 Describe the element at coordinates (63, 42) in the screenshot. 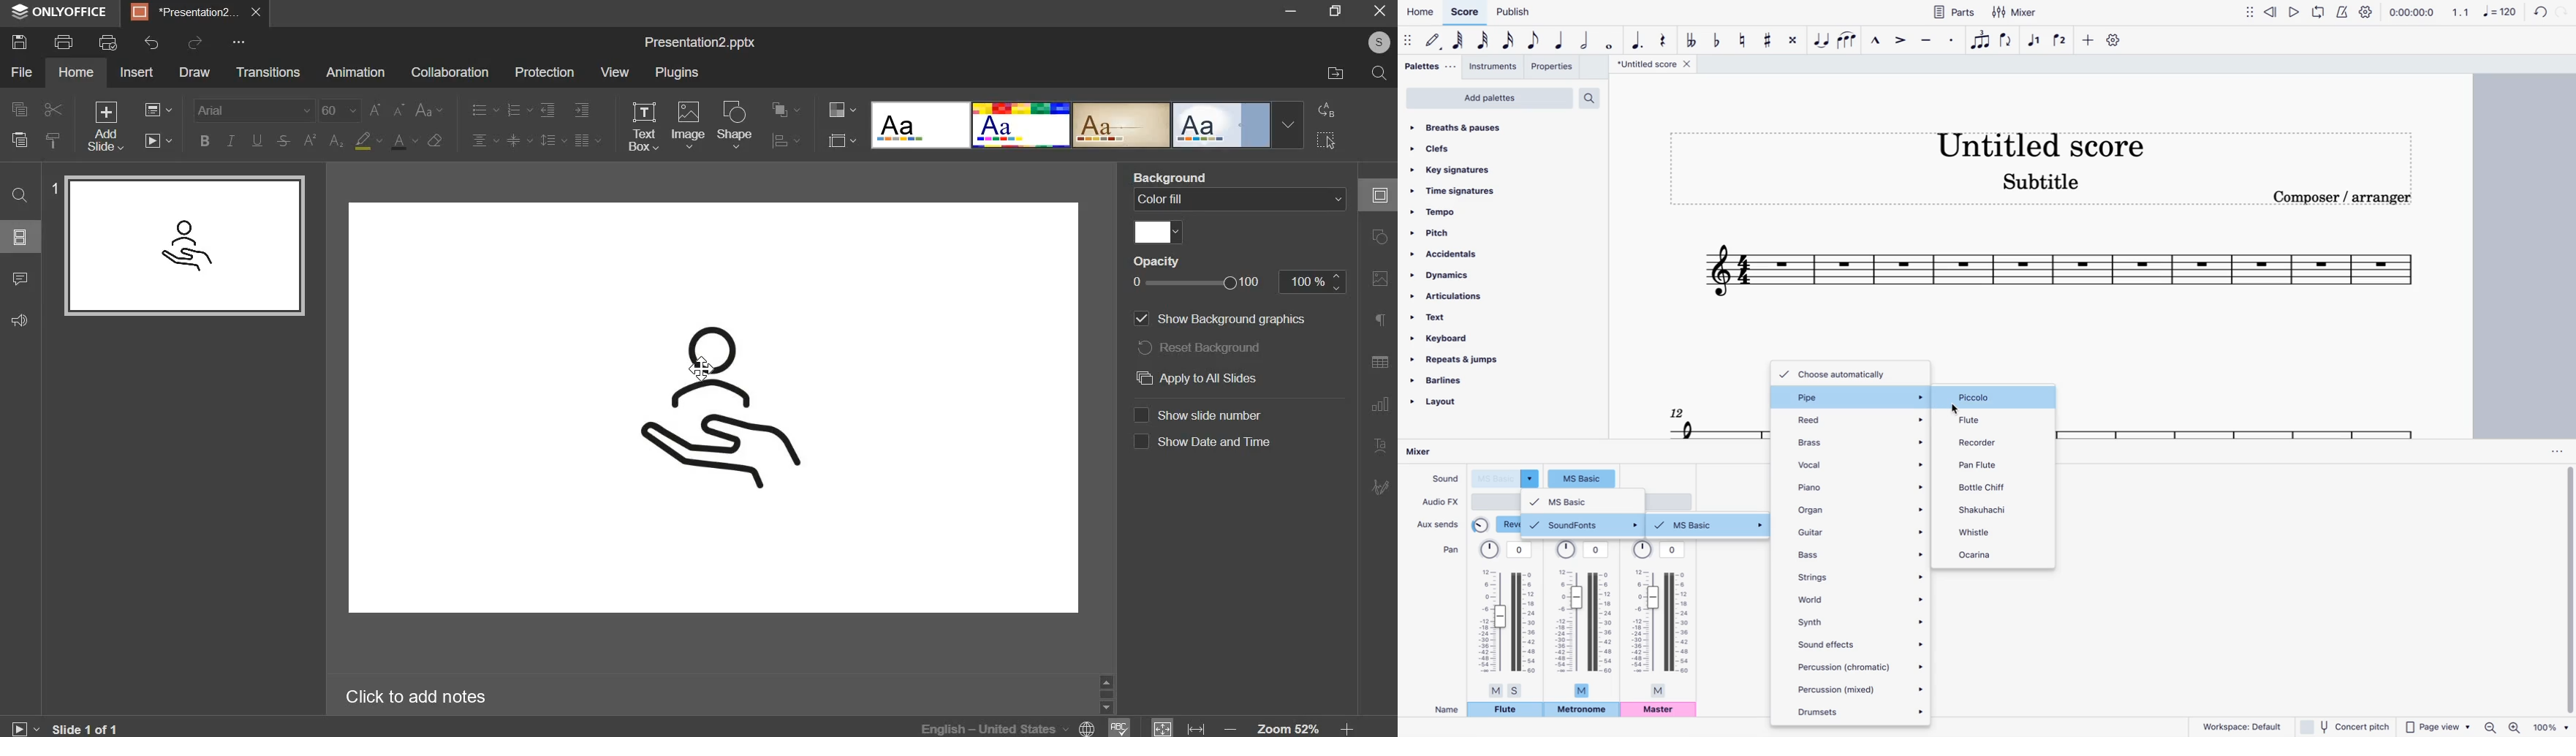

I see `print` at that location.